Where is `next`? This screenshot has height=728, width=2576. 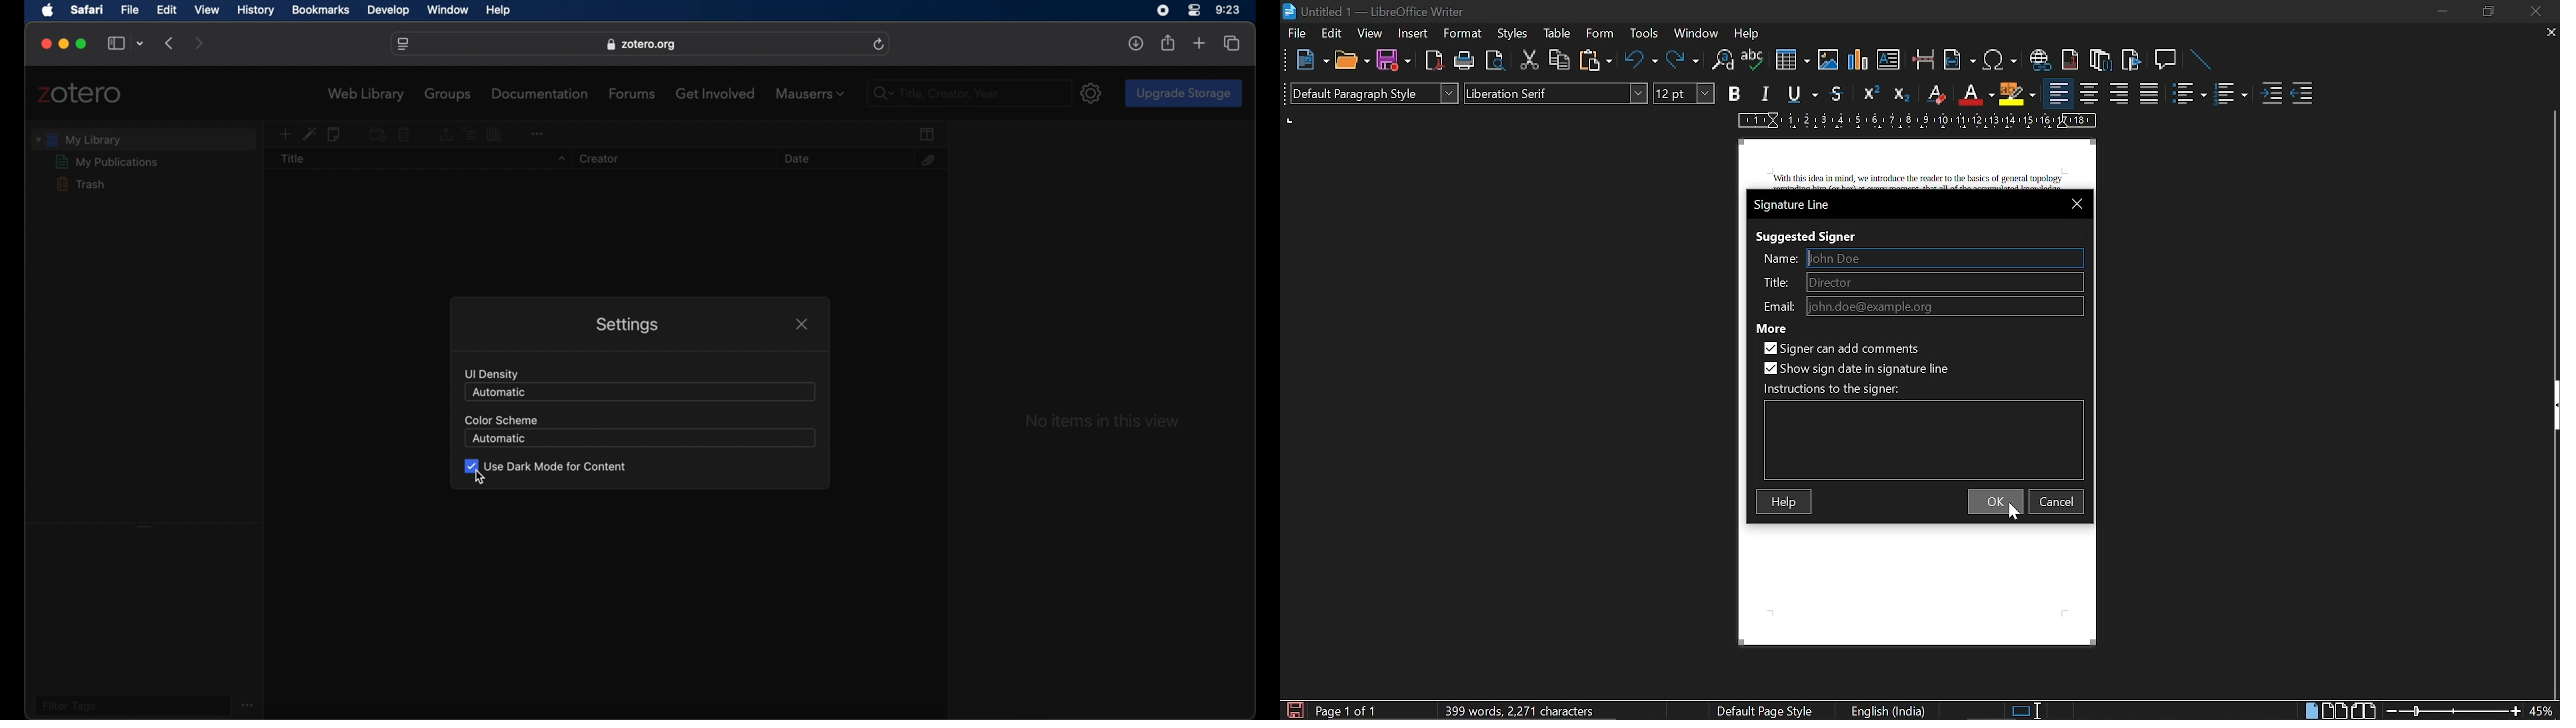
next is located at coordinates (200, 44).